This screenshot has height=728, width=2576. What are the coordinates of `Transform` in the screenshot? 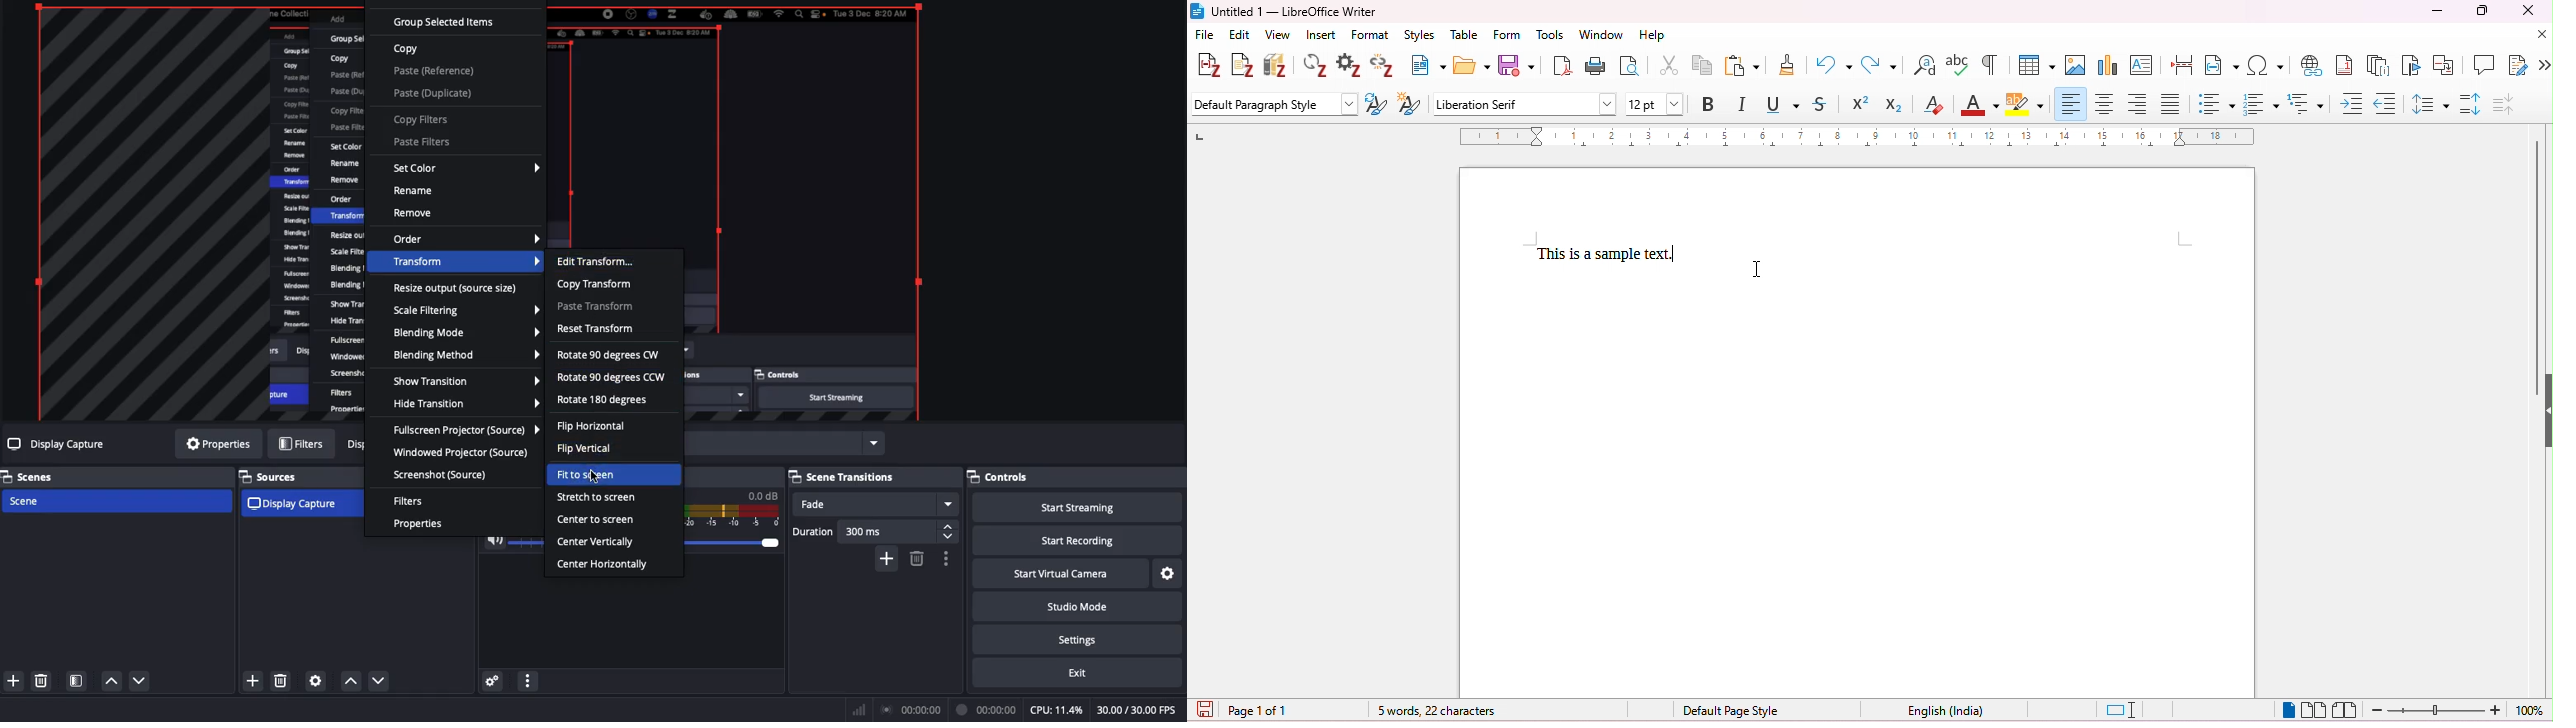 It's located at (466, 264).